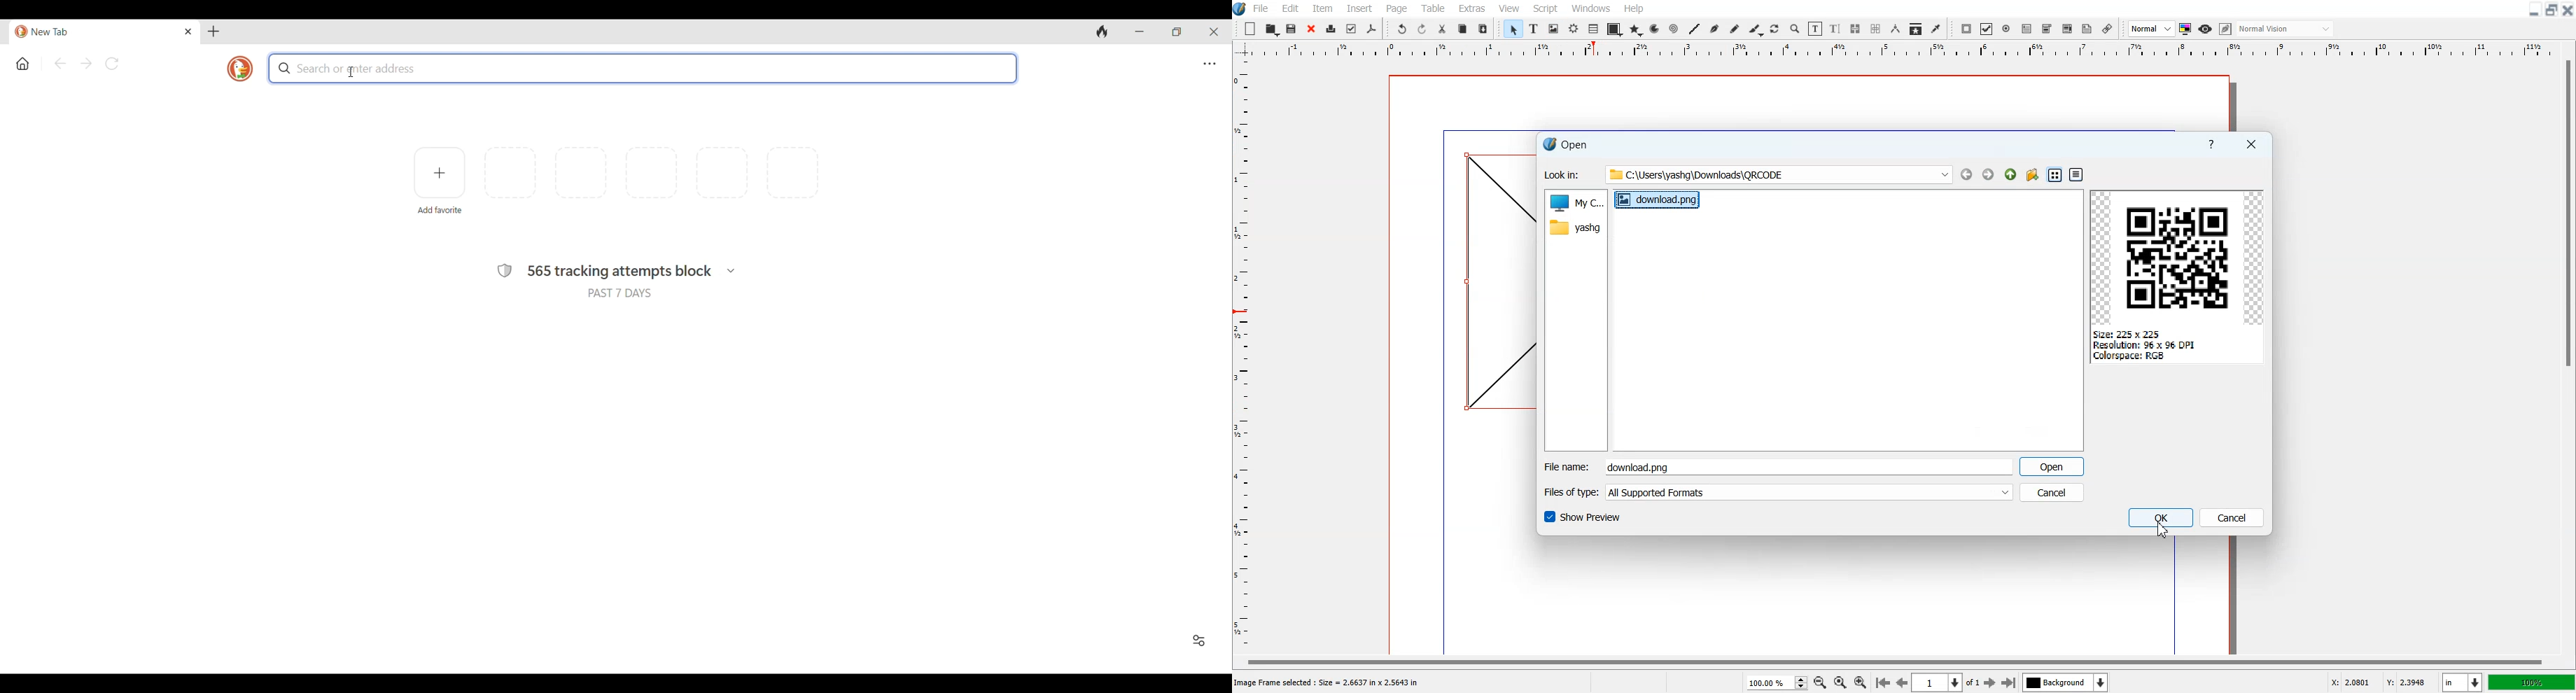  I want to click on Home, so click(22, 64).